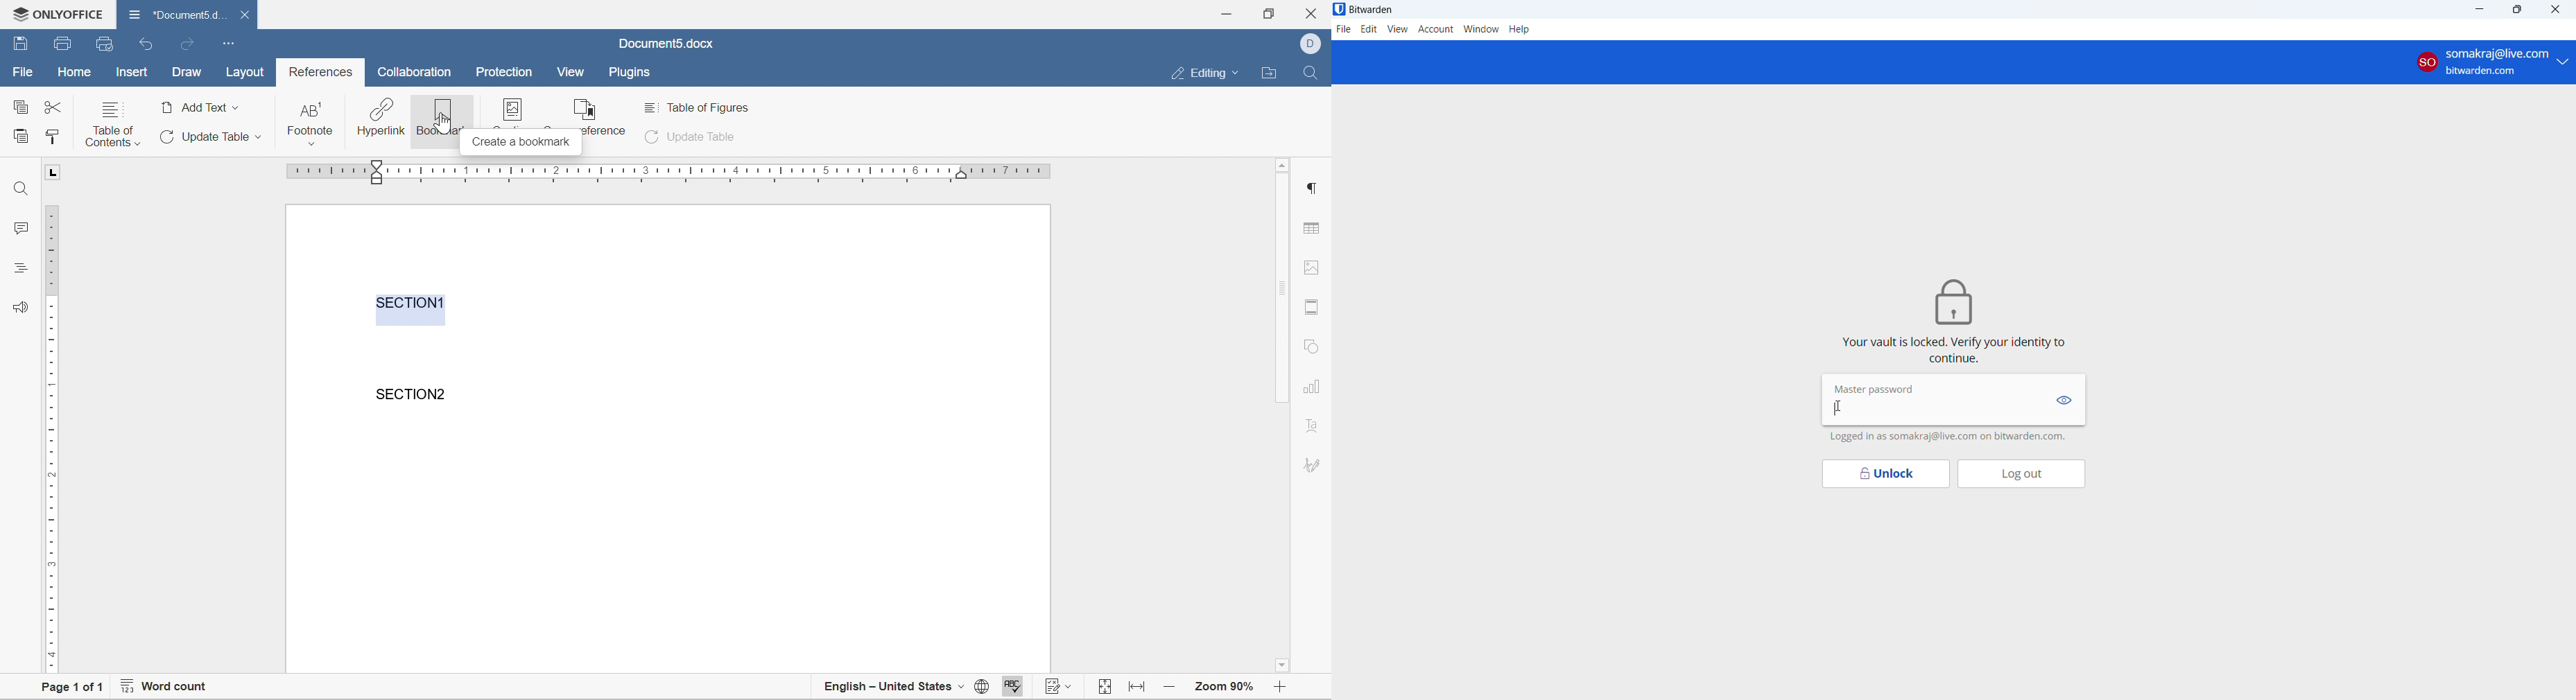 This screenshot has height=700, width=2576. Describe the element at coordinates (381, 117) in the screenshot. I see `hyperlink` at that location.